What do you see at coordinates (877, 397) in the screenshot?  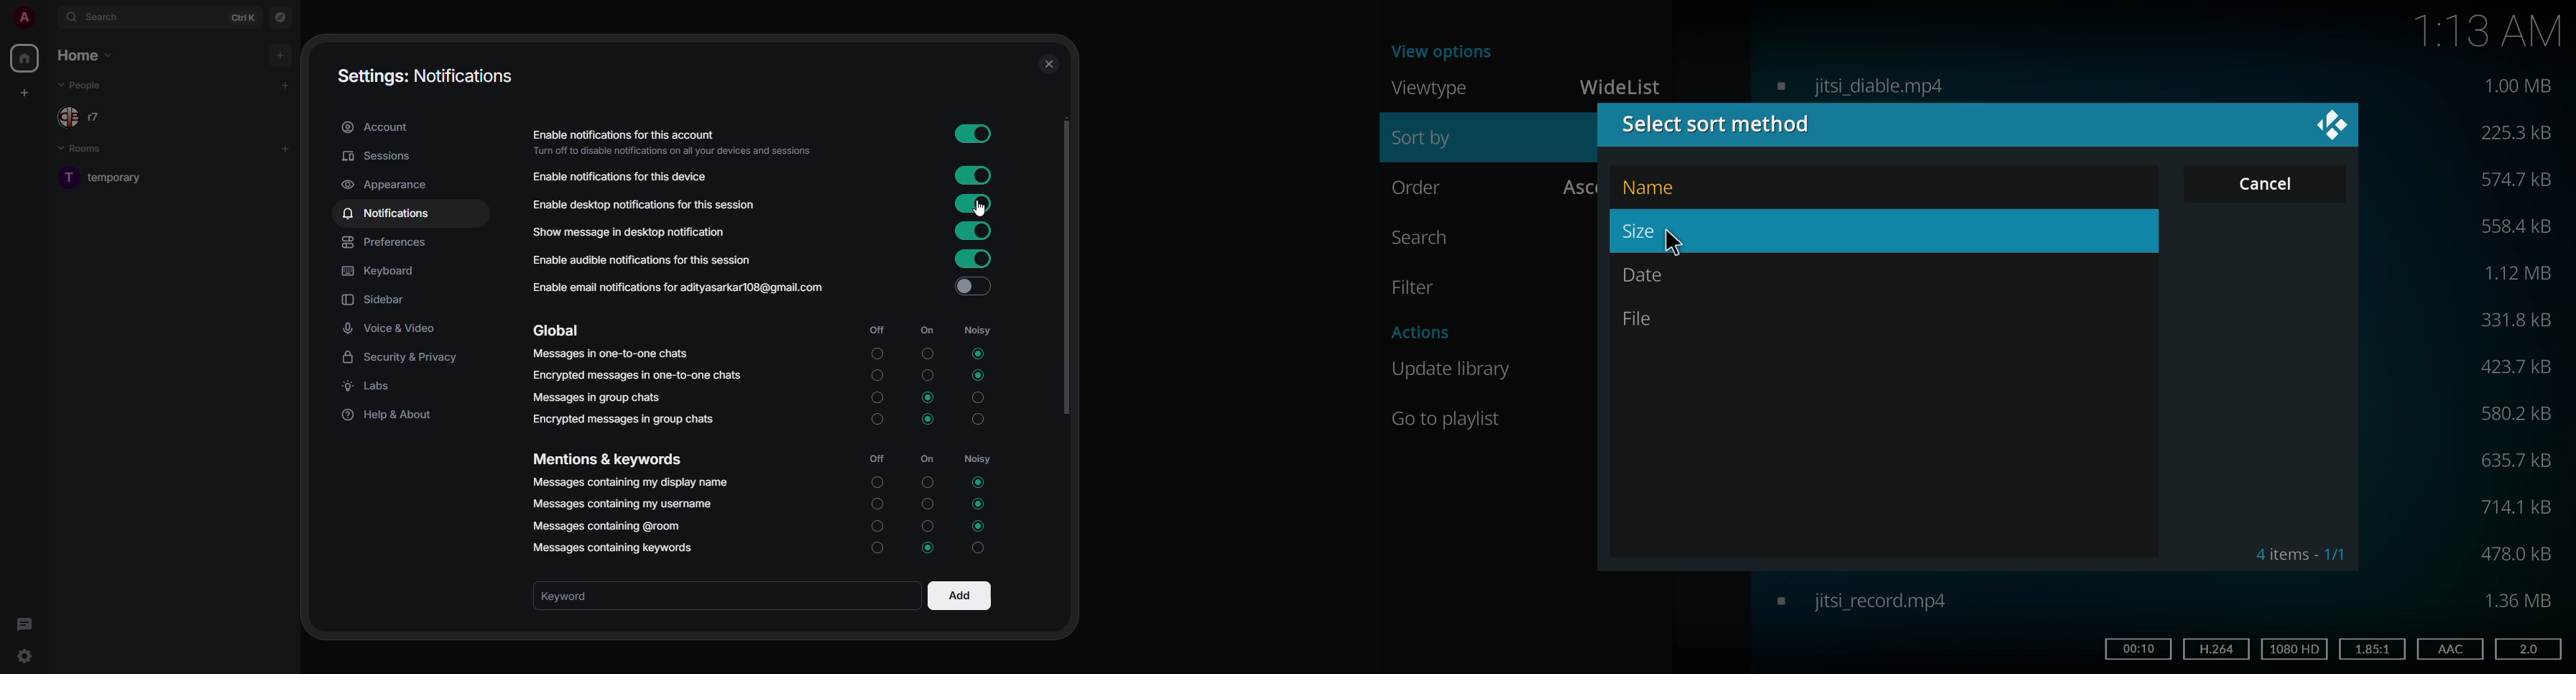 I see `turn on` at bounding box center [877, 397].